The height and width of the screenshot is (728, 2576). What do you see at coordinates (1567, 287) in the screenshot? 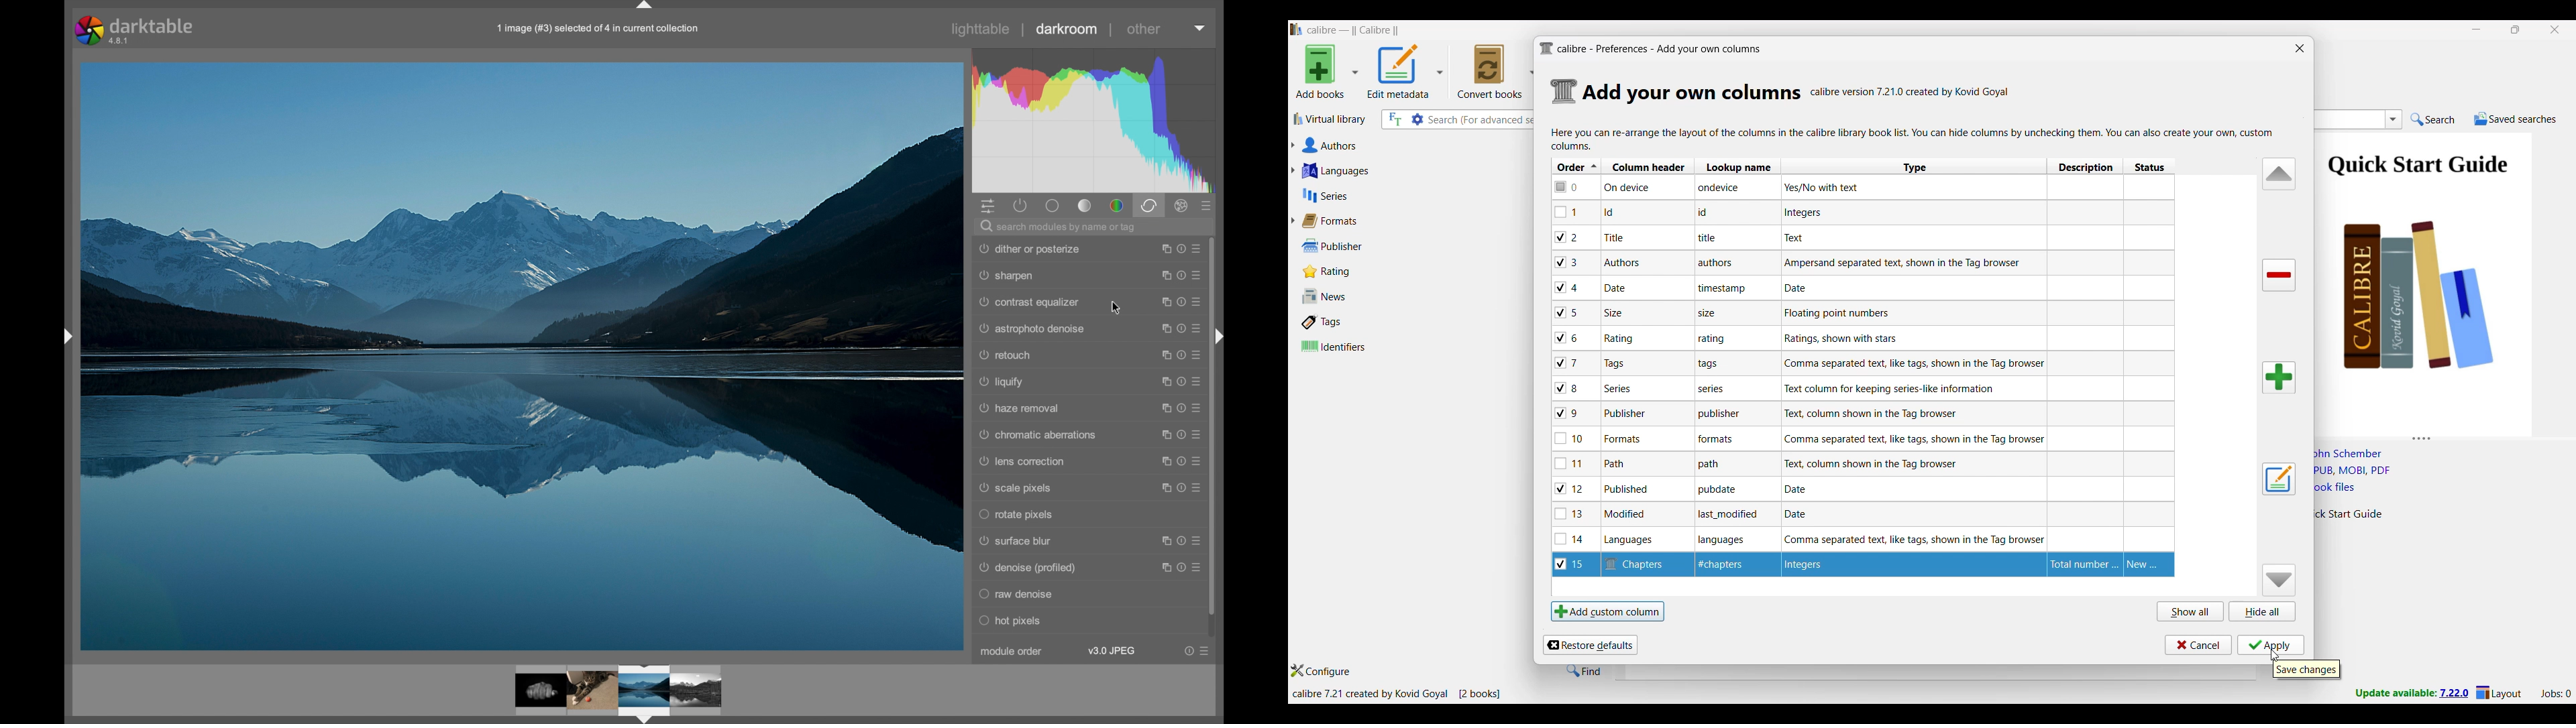
I see `checkbox - 4` at bounding box center [1567, 287].